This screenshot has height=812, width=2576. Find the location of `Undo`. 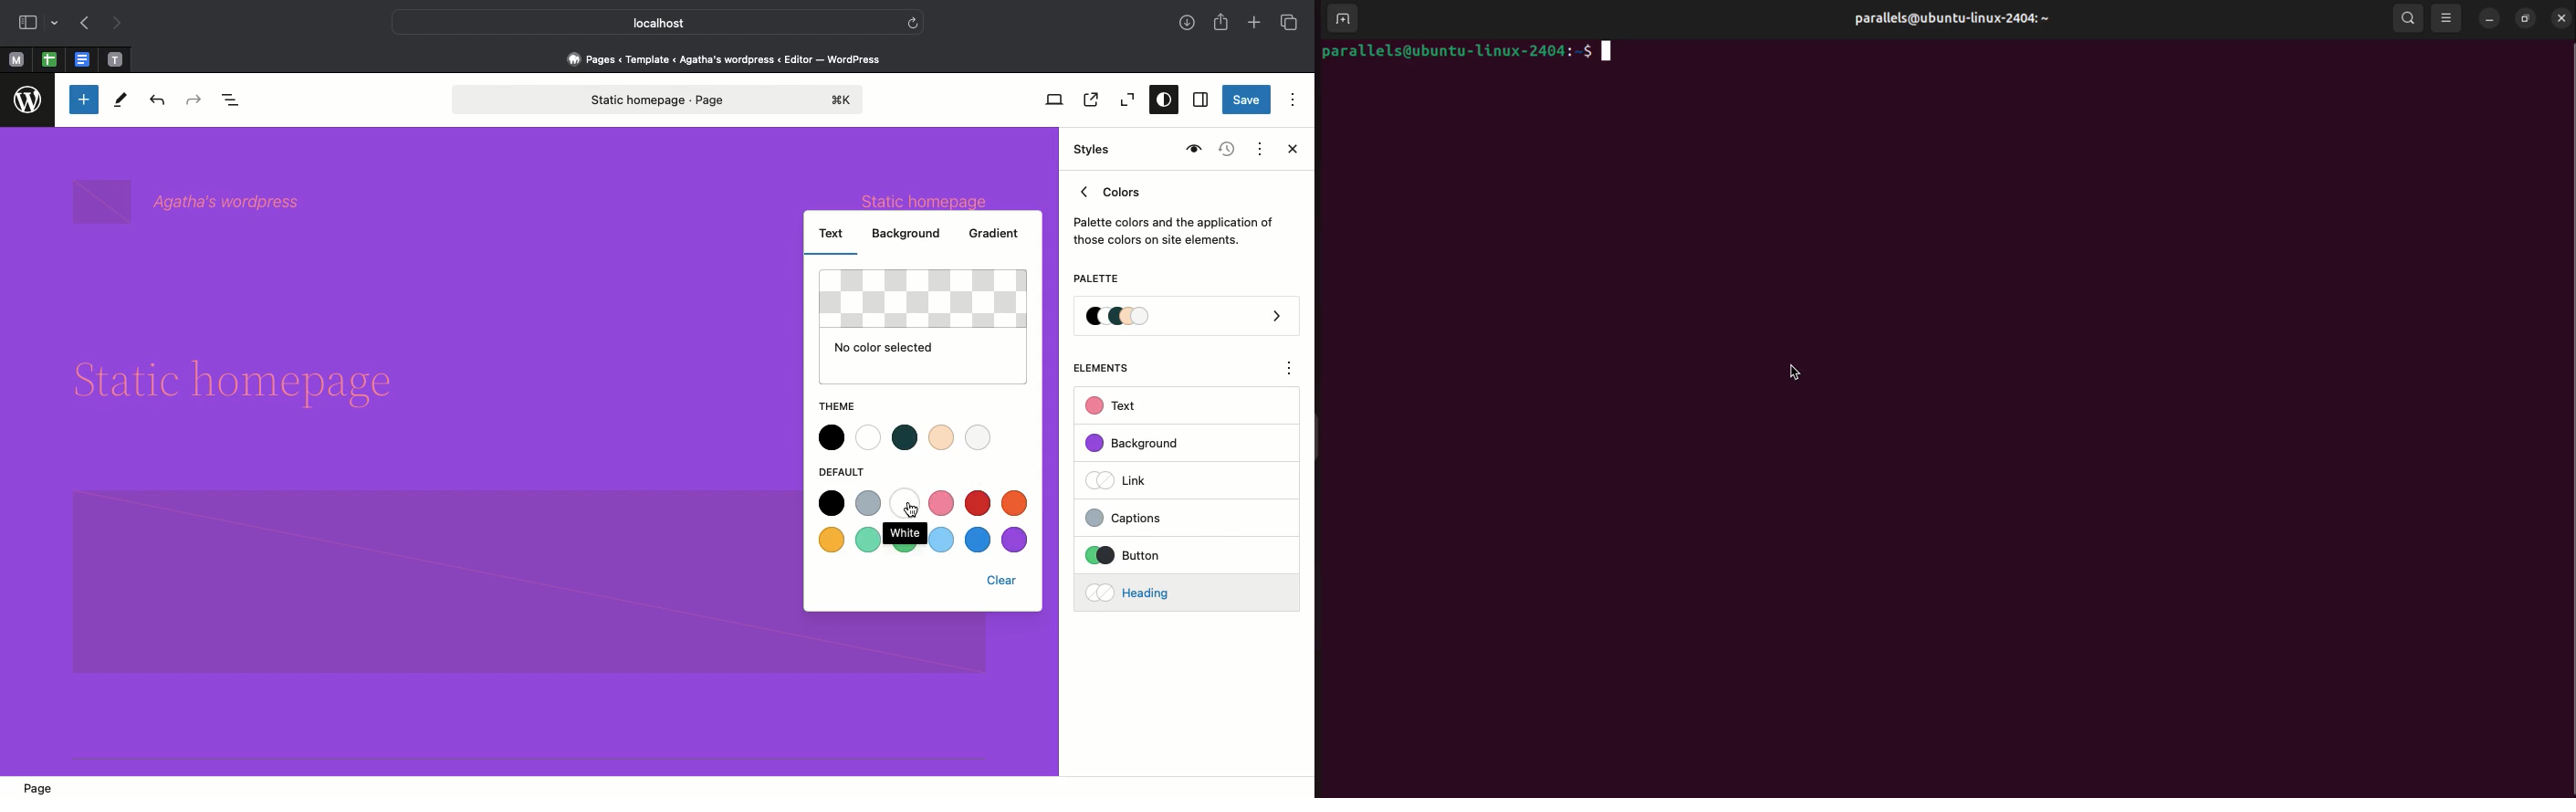

Undo is located at coordinates (157, 101).